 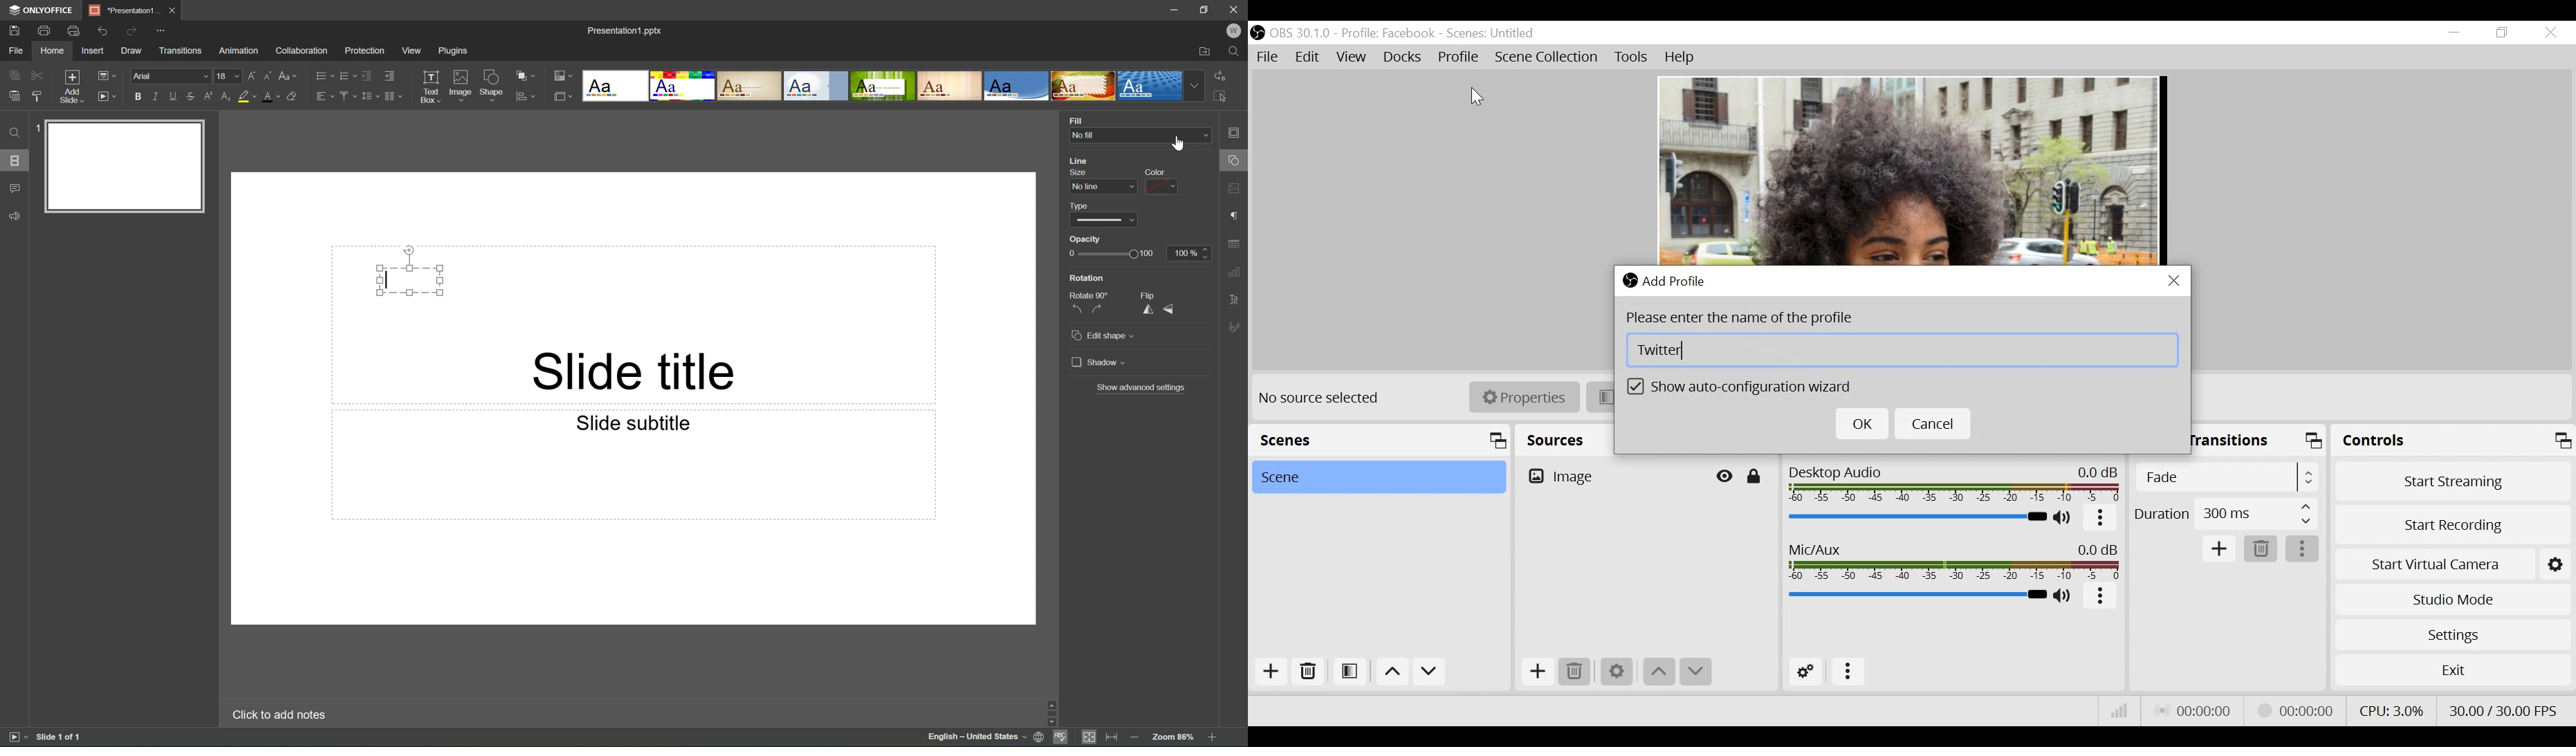 I want to click on Stream Status, so click(x=2297, y=710).